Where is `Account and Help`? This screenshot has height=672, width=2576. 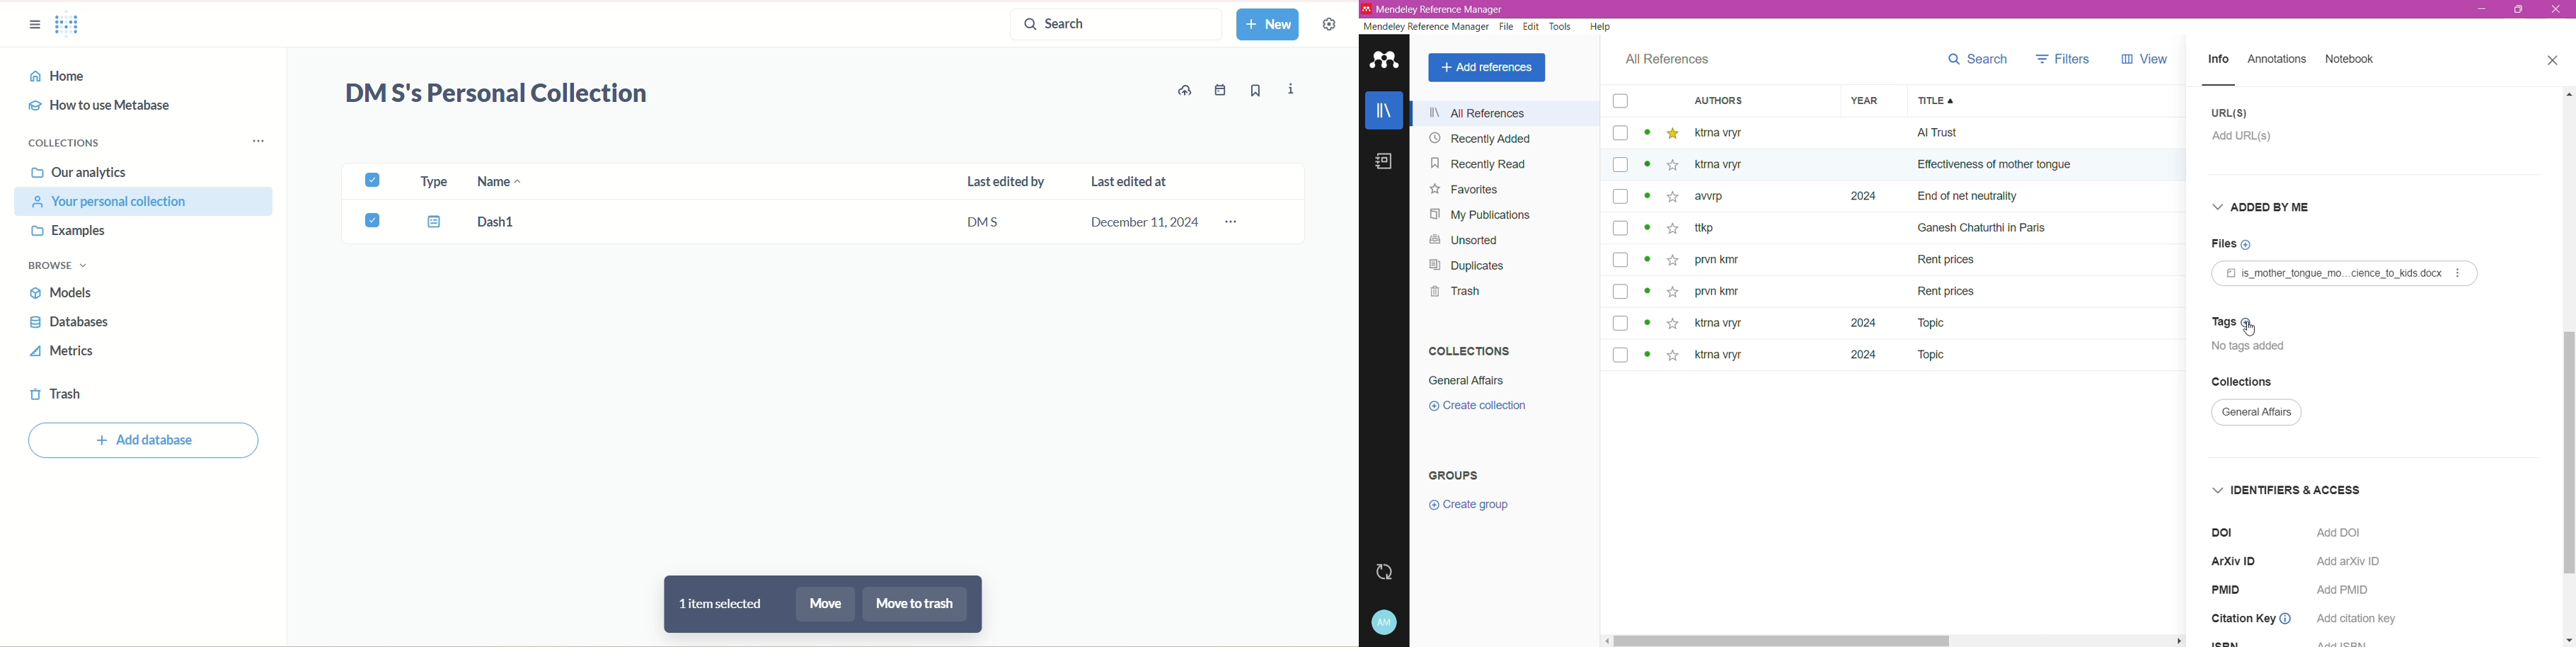 Account and Help is located at coordinates (1385, 623).